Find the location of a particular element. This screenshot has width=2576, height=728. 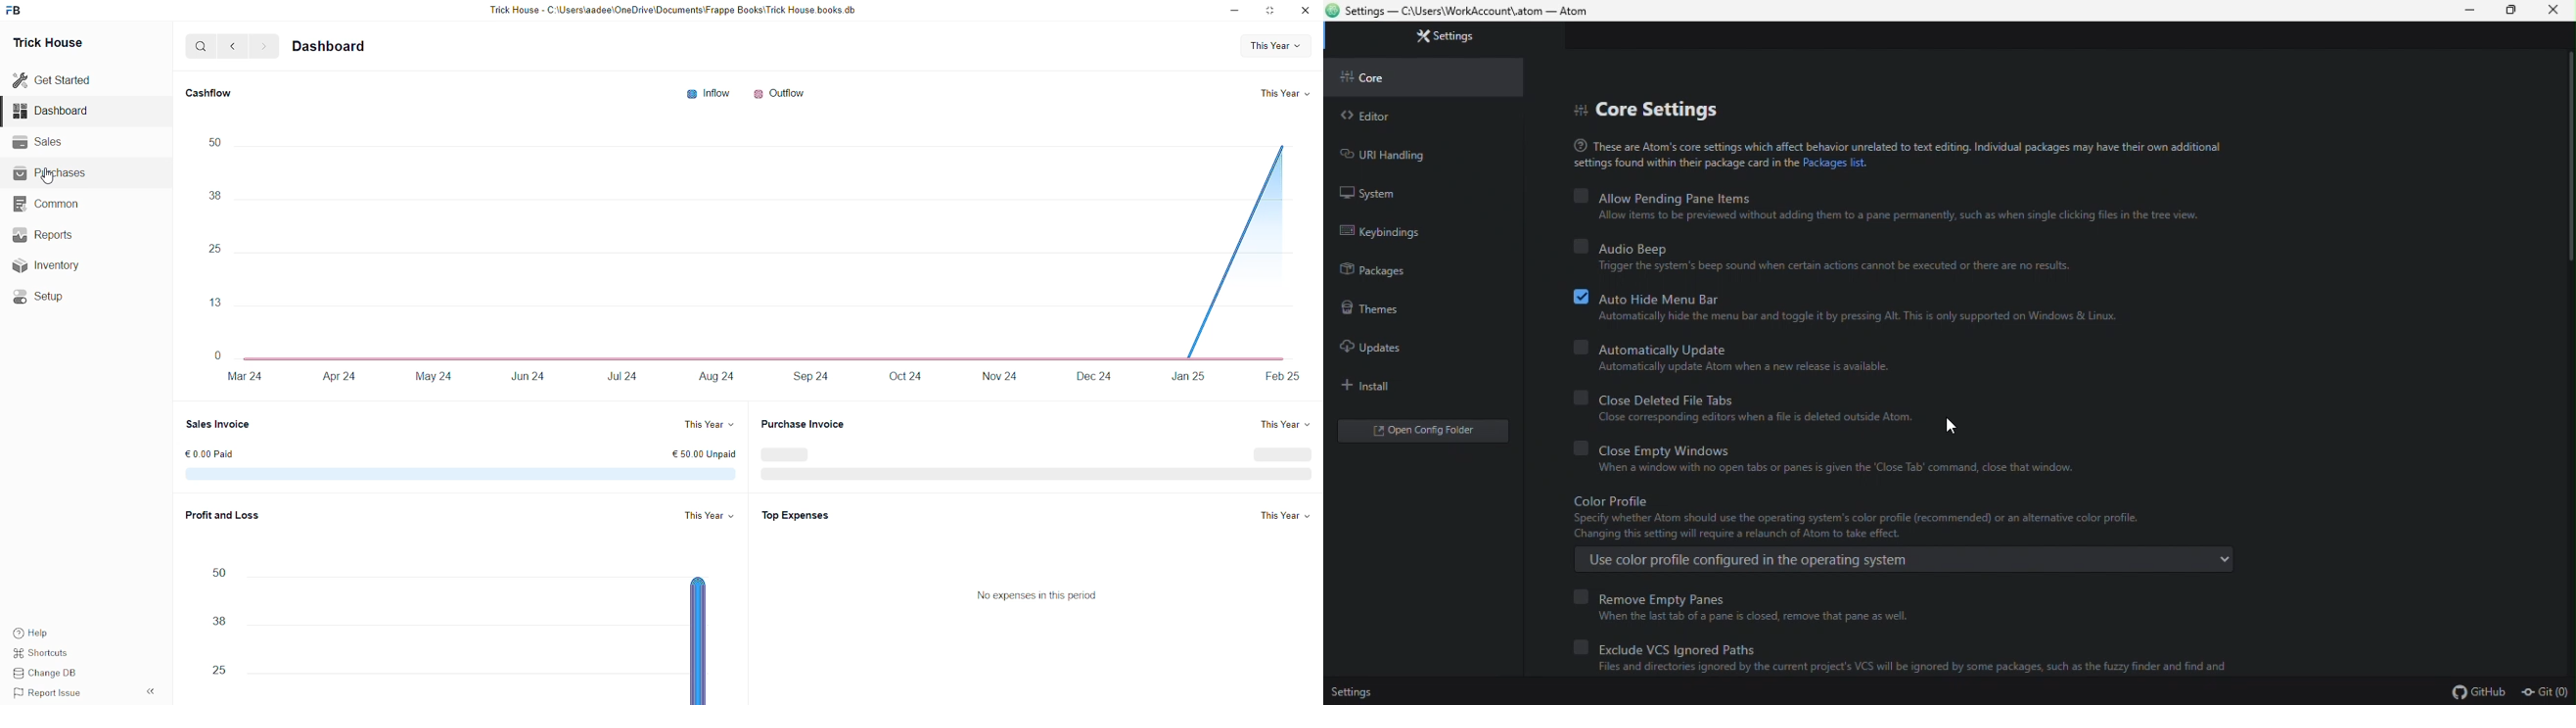

expand is located at coordinates (154, 688).